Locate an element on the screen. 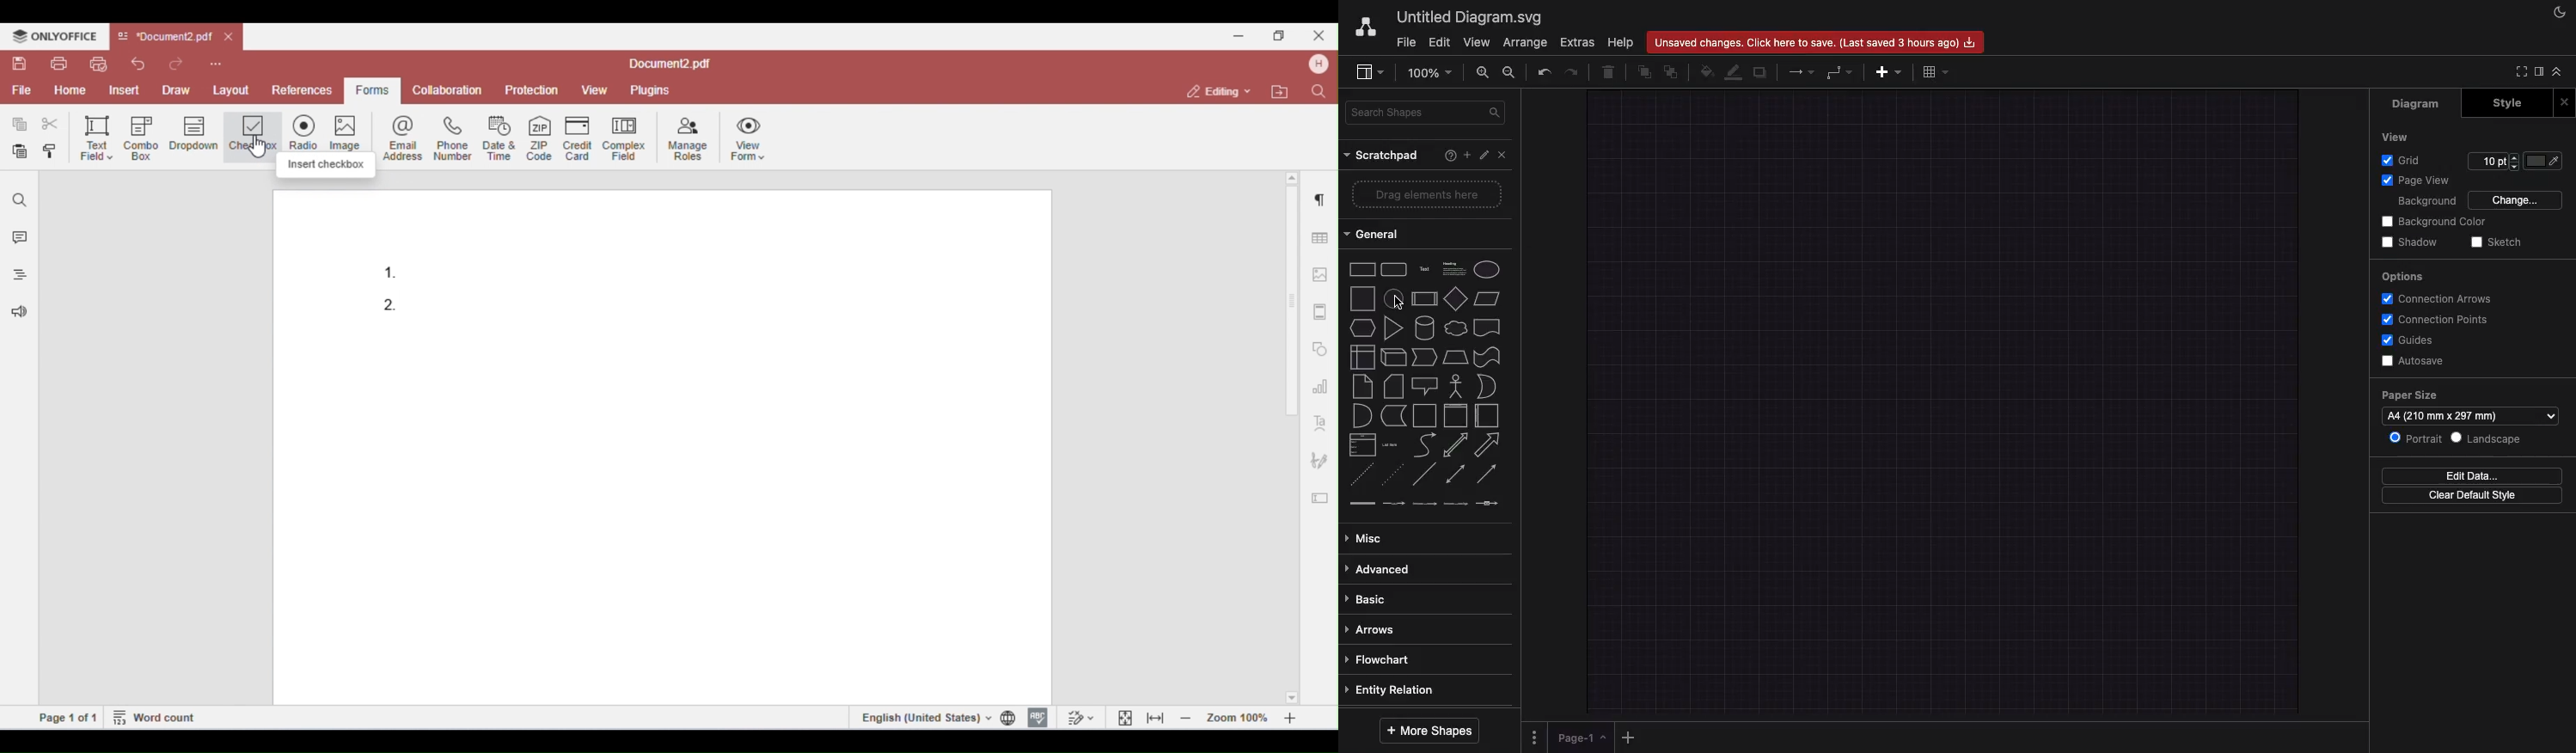 Image resolution: width=2576 pixels, height=756 pixels. Arrange is located at coordinates (1526, 43).